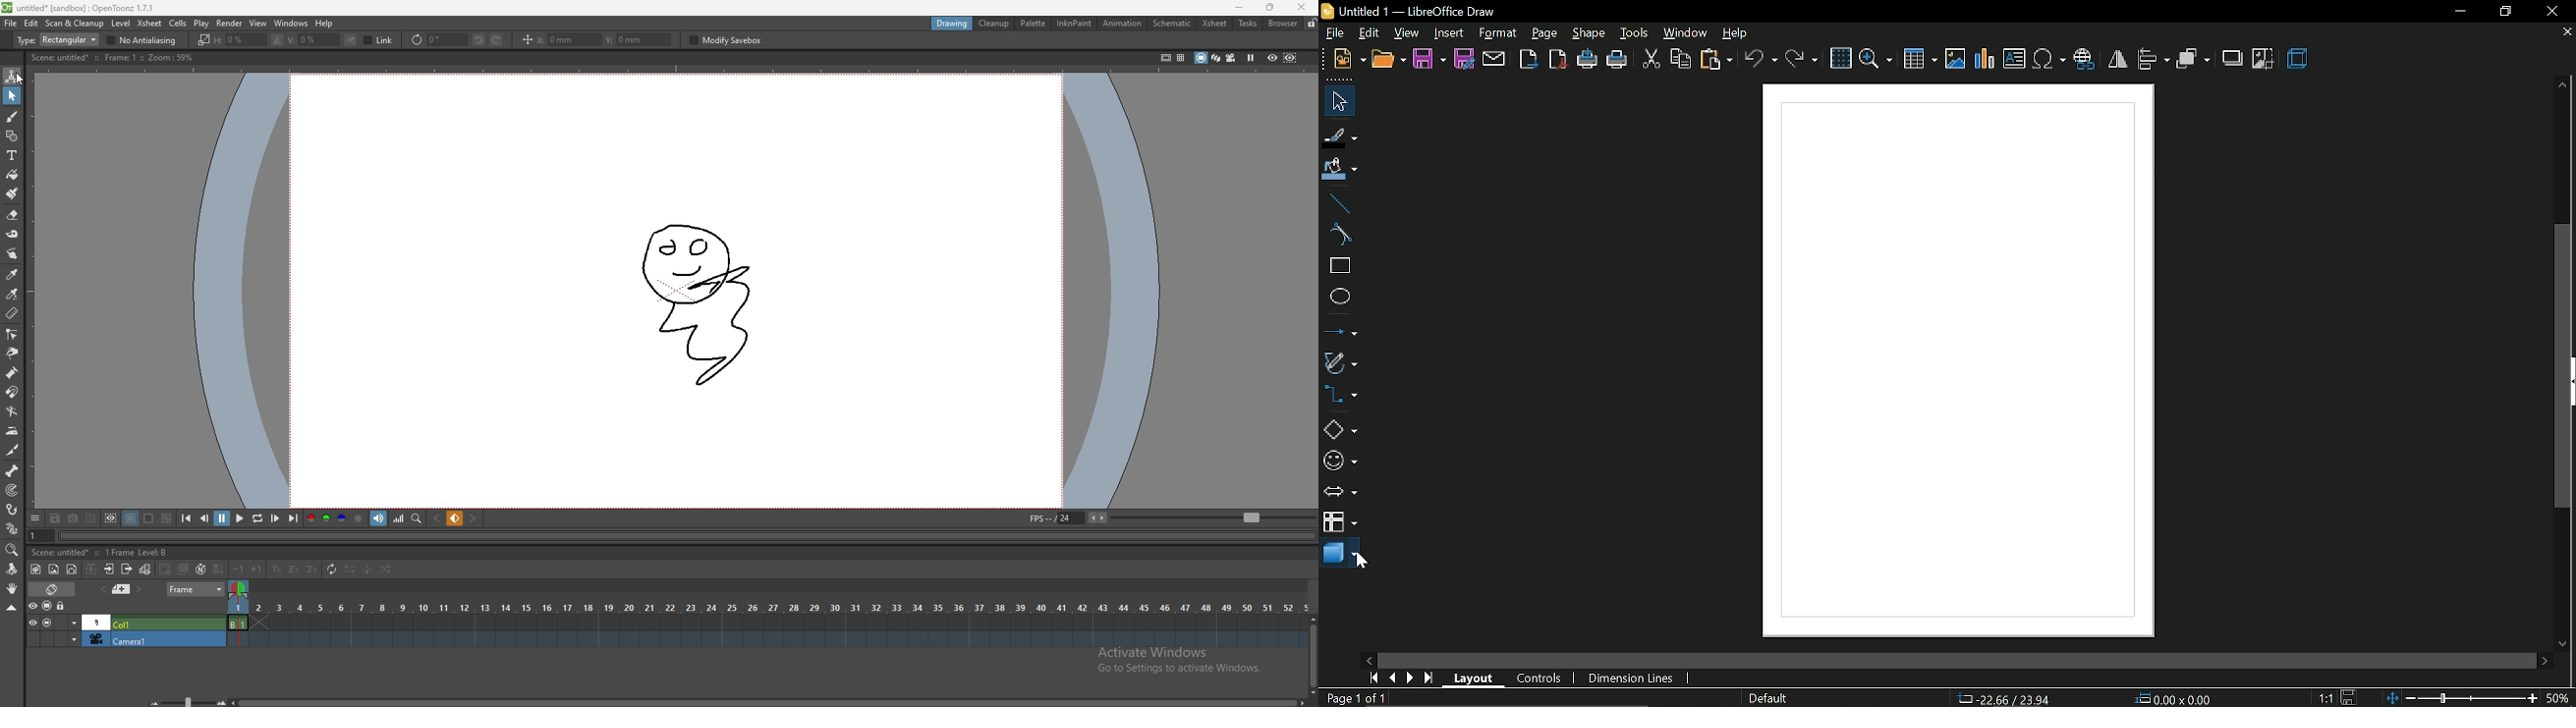 The height and width of the screenshot is (728, 2576). I want to click on redo, so click(1801, 58).